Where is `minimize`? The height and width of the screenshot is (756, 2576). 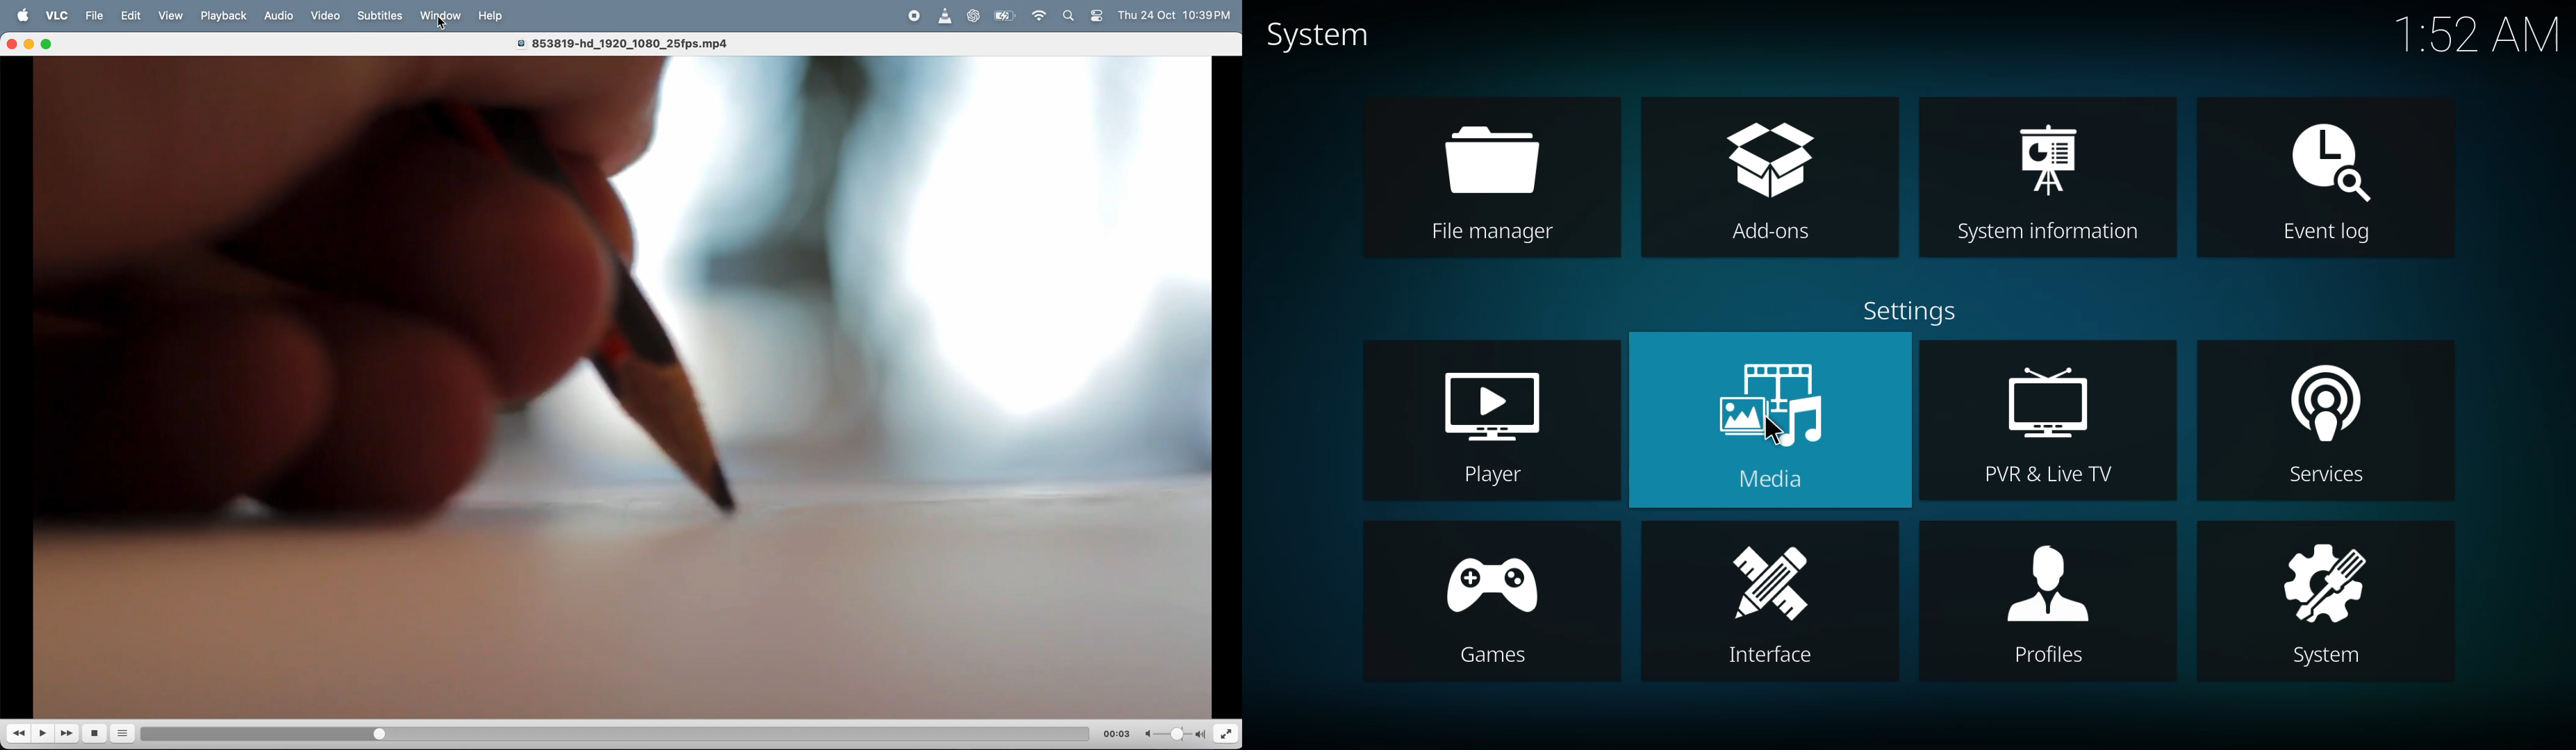 minimize is located at coordinates (31, 45).